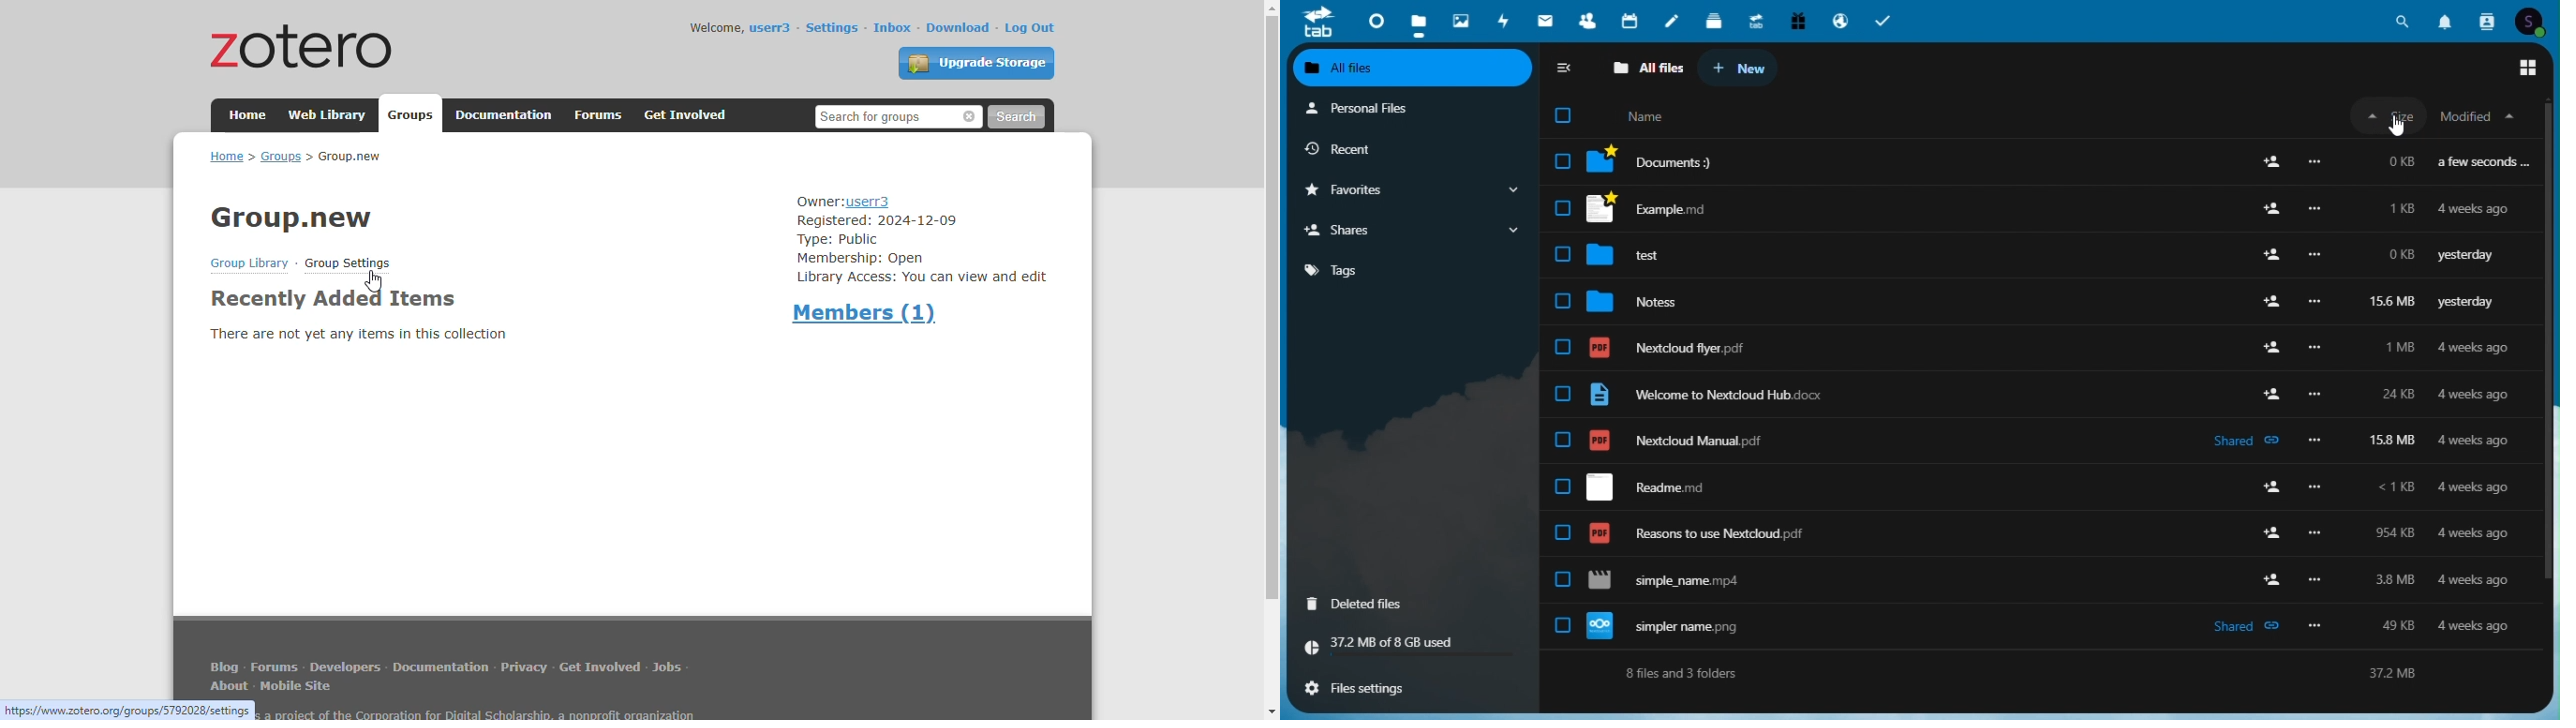  Describe the element at coordinates (2550, 339) in the screenshot. I see `Vertical scrollbar` at that location.